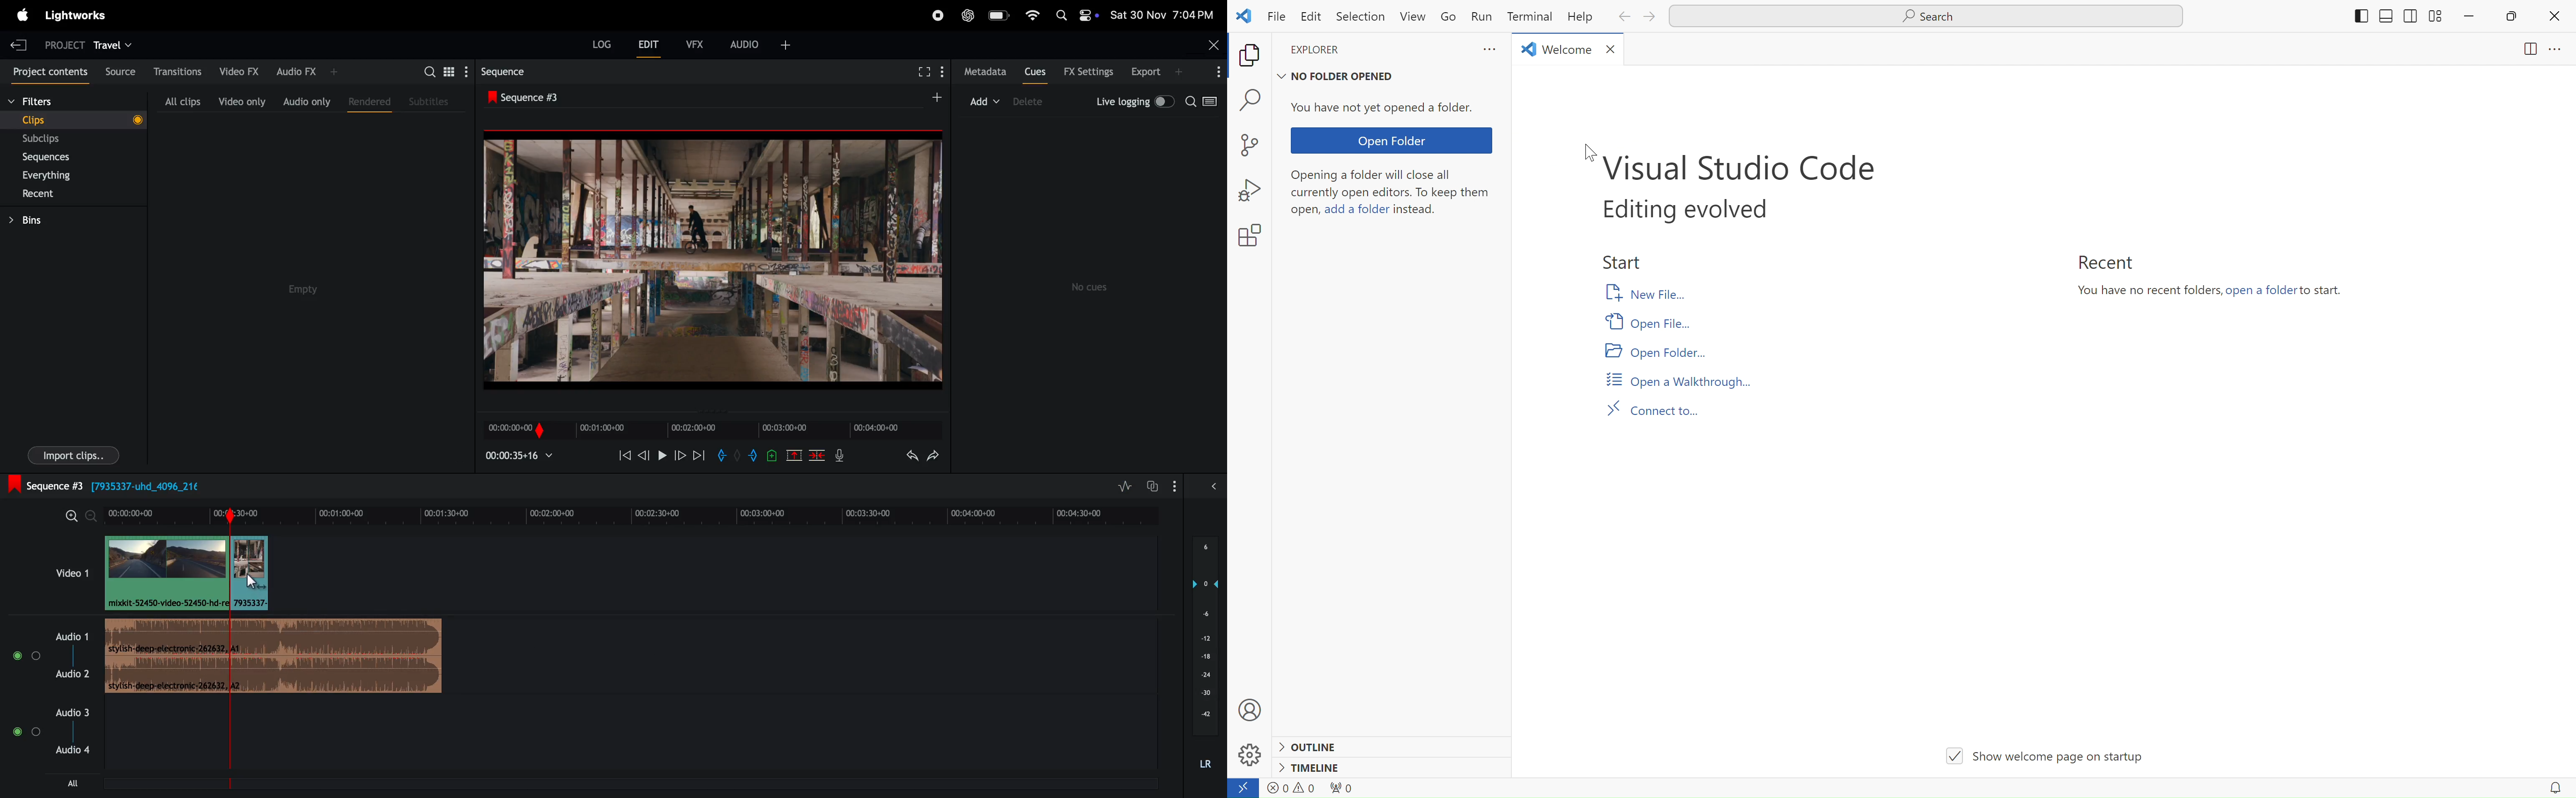 The height and width of the screenshot is (812, 2576). What do you see at coordinates (937, 455) in the screenshot?
I see `redo` at bounding box center [937, 455].